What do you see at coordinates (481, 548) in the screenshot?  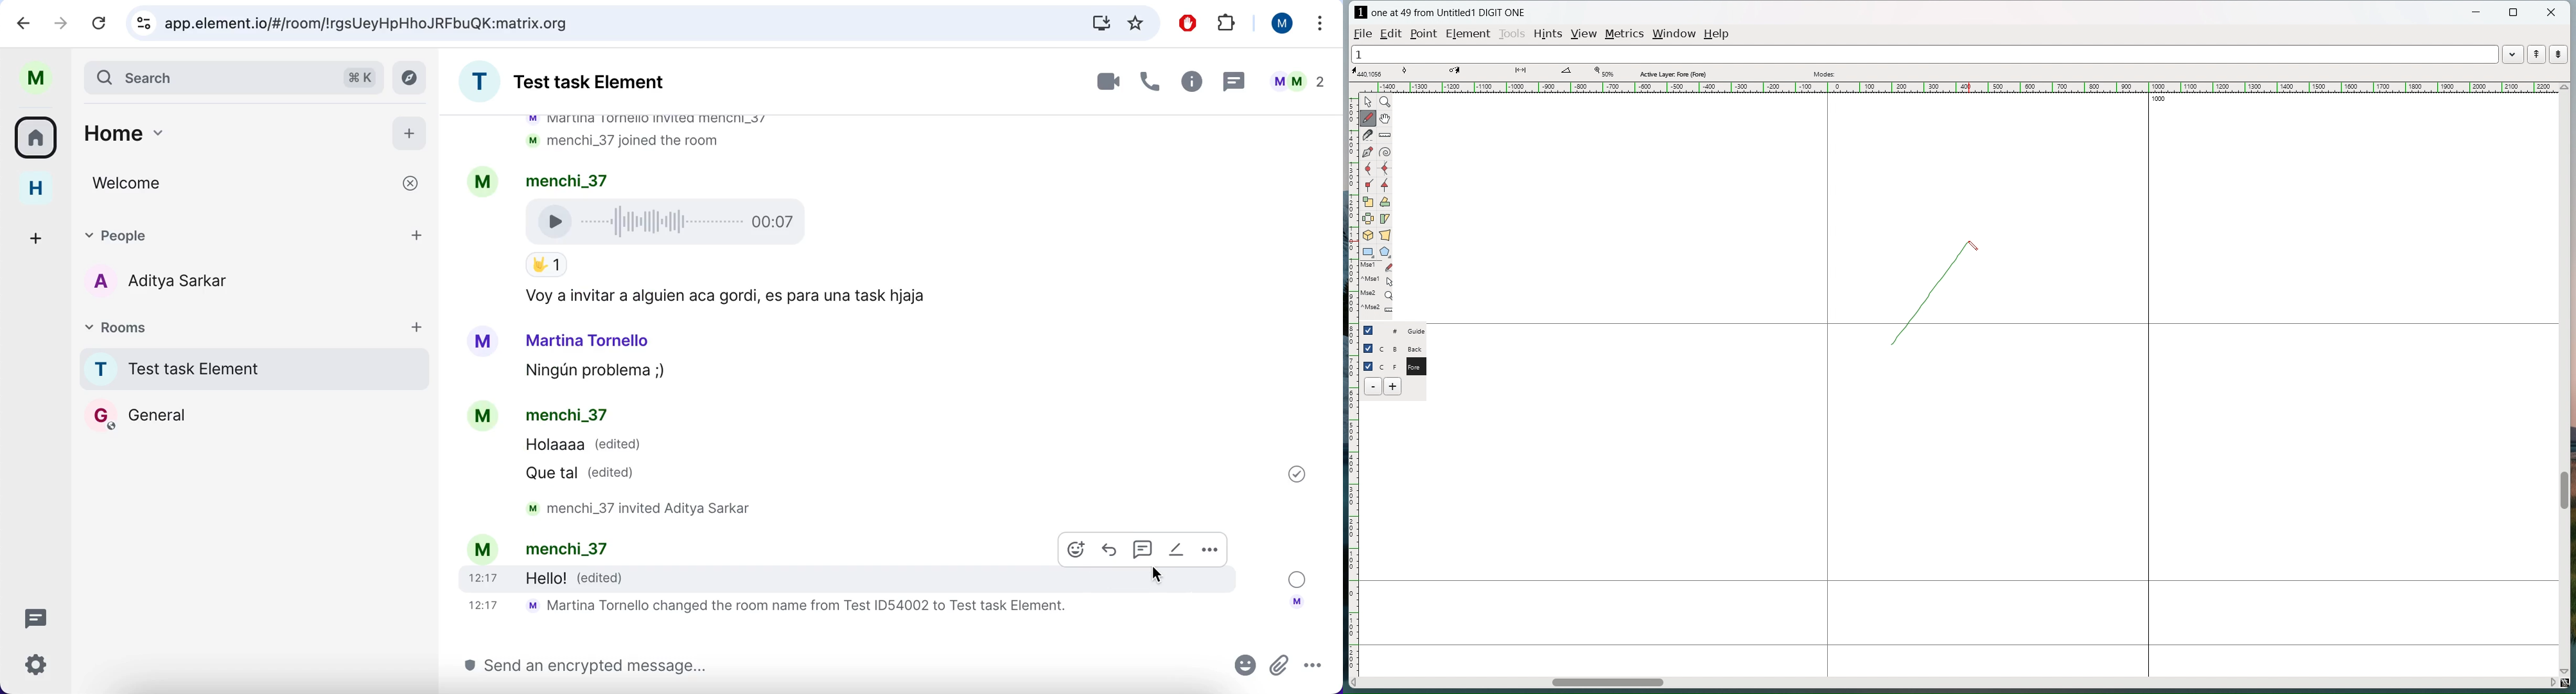 I see `account` at bounding box center [481, 548].